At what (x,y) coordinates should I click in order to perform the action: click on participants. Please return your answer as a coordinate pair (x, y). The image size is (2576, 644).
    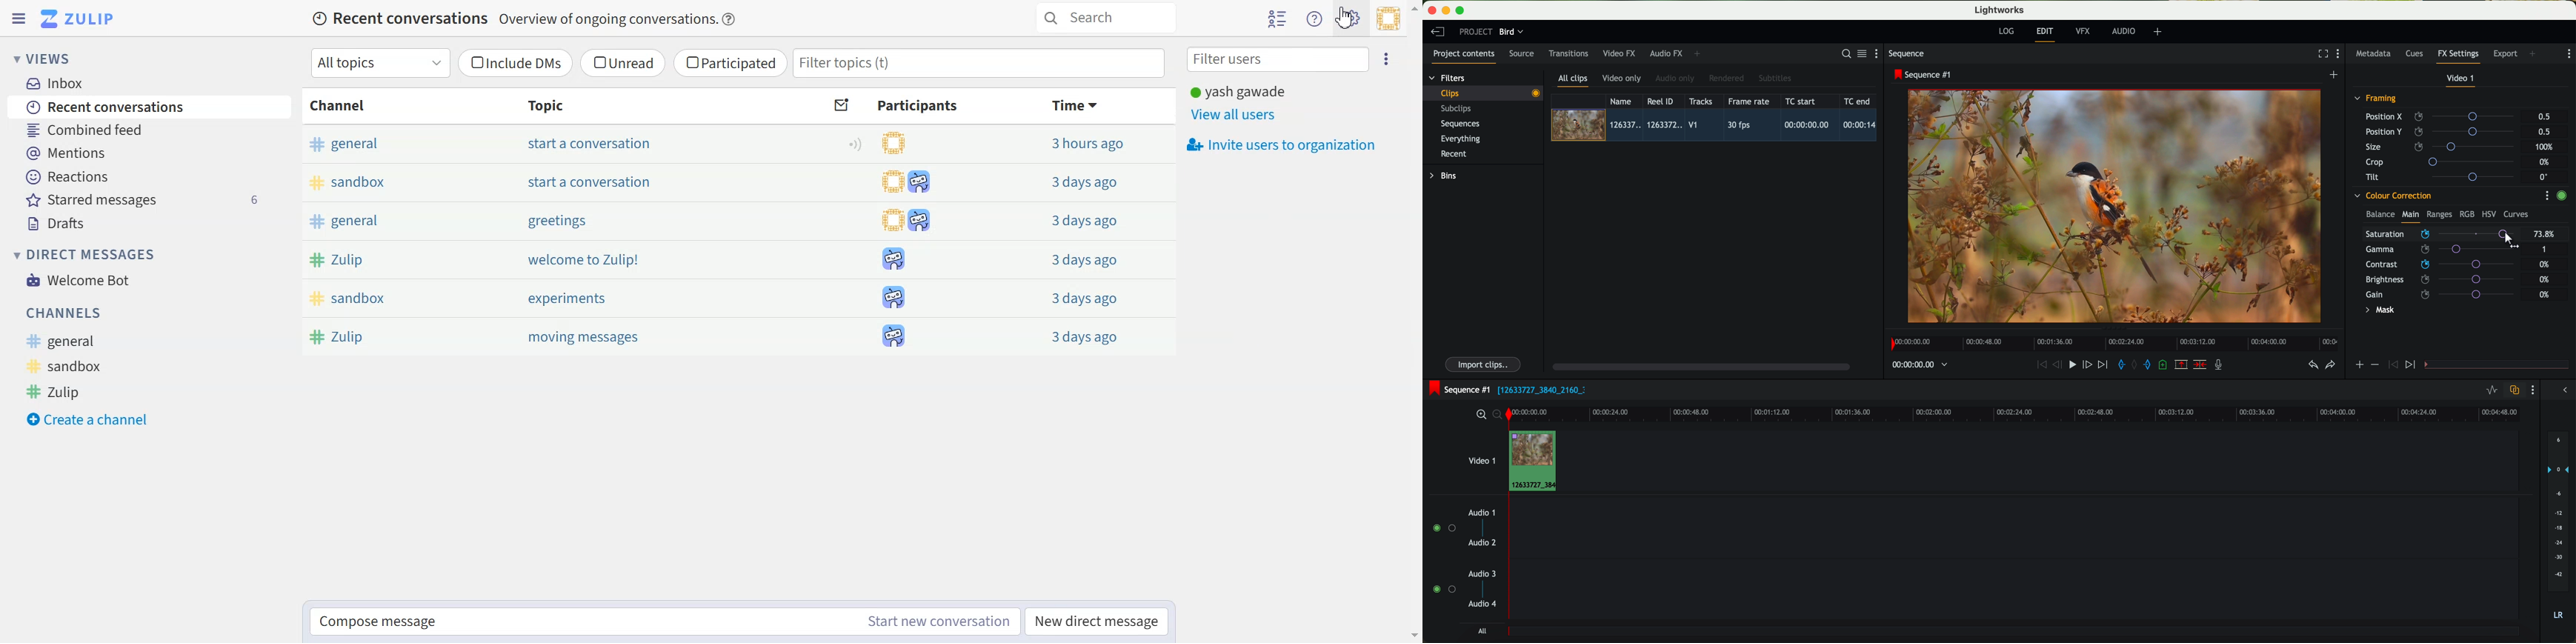
    Looking at the image, I should click on (905, 181).